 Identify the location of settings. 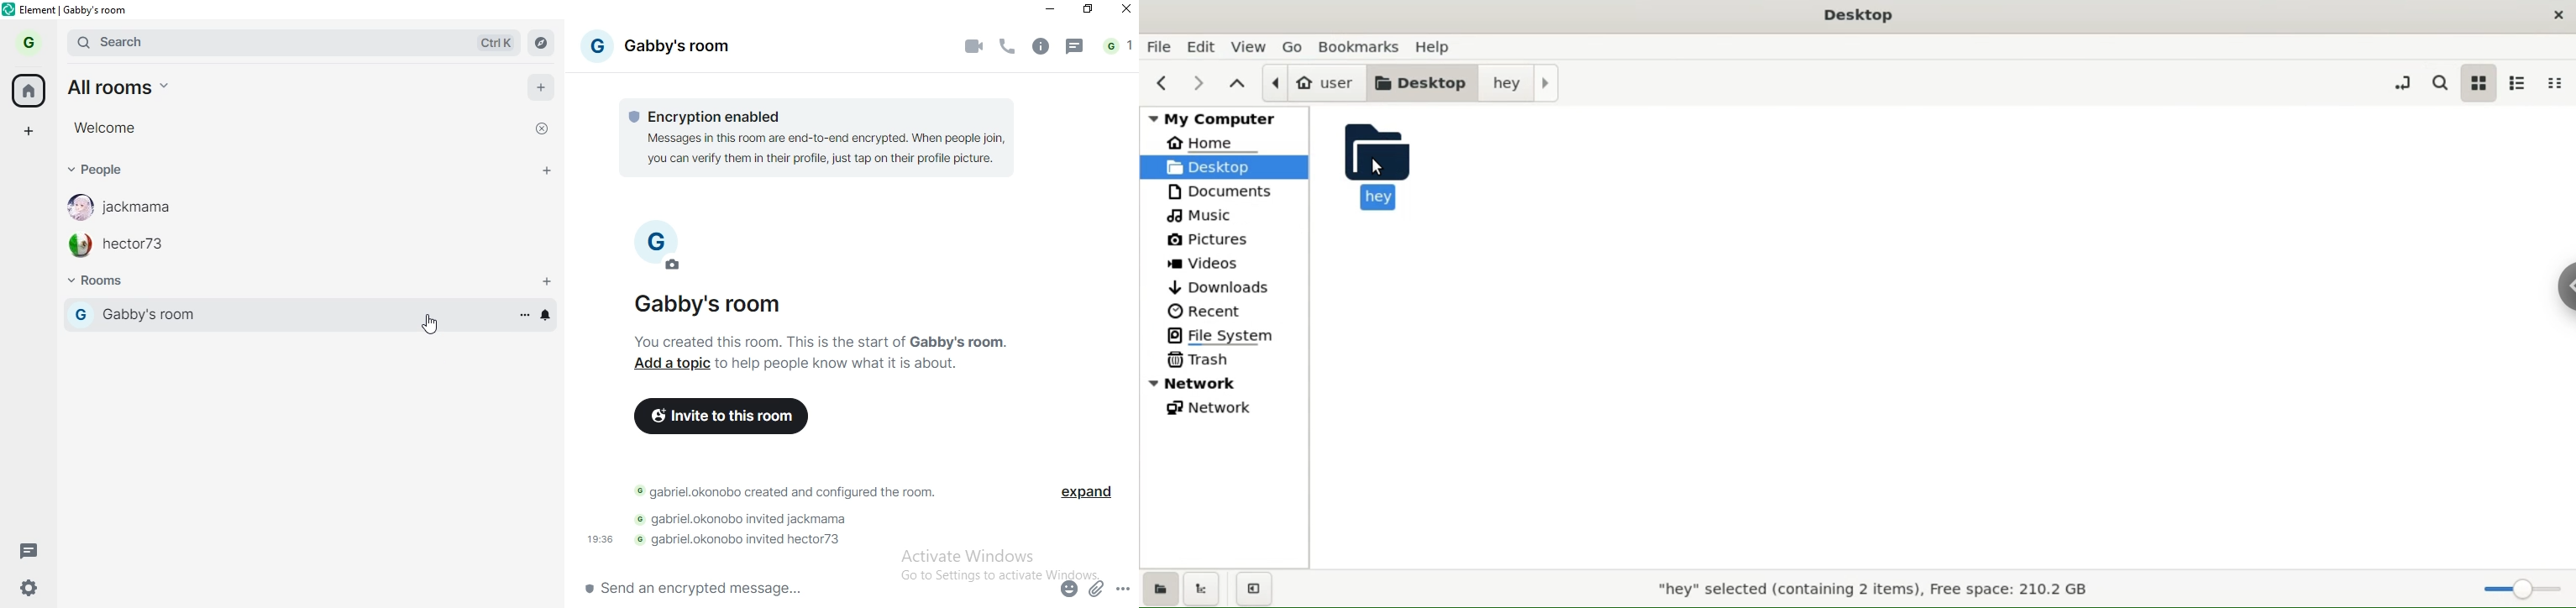
(34, 586).